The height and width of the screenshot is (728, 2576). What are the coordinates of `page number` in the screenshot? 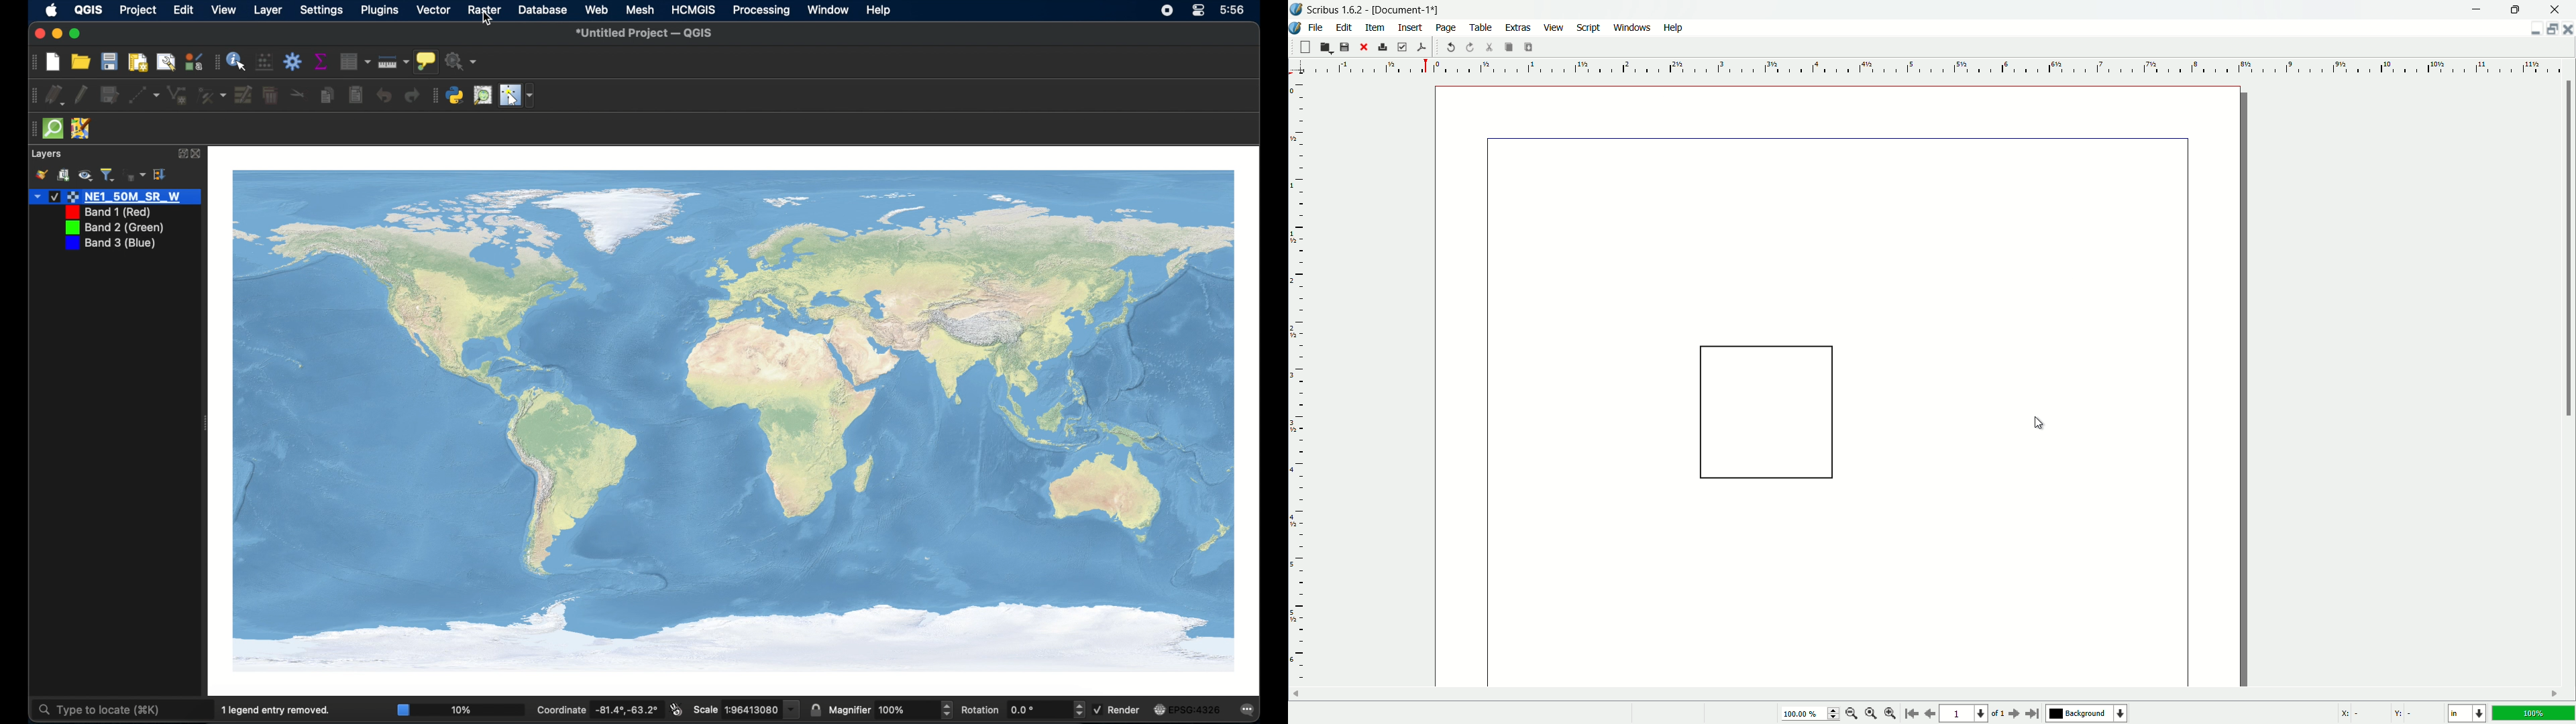 It's located at (1966, 714).